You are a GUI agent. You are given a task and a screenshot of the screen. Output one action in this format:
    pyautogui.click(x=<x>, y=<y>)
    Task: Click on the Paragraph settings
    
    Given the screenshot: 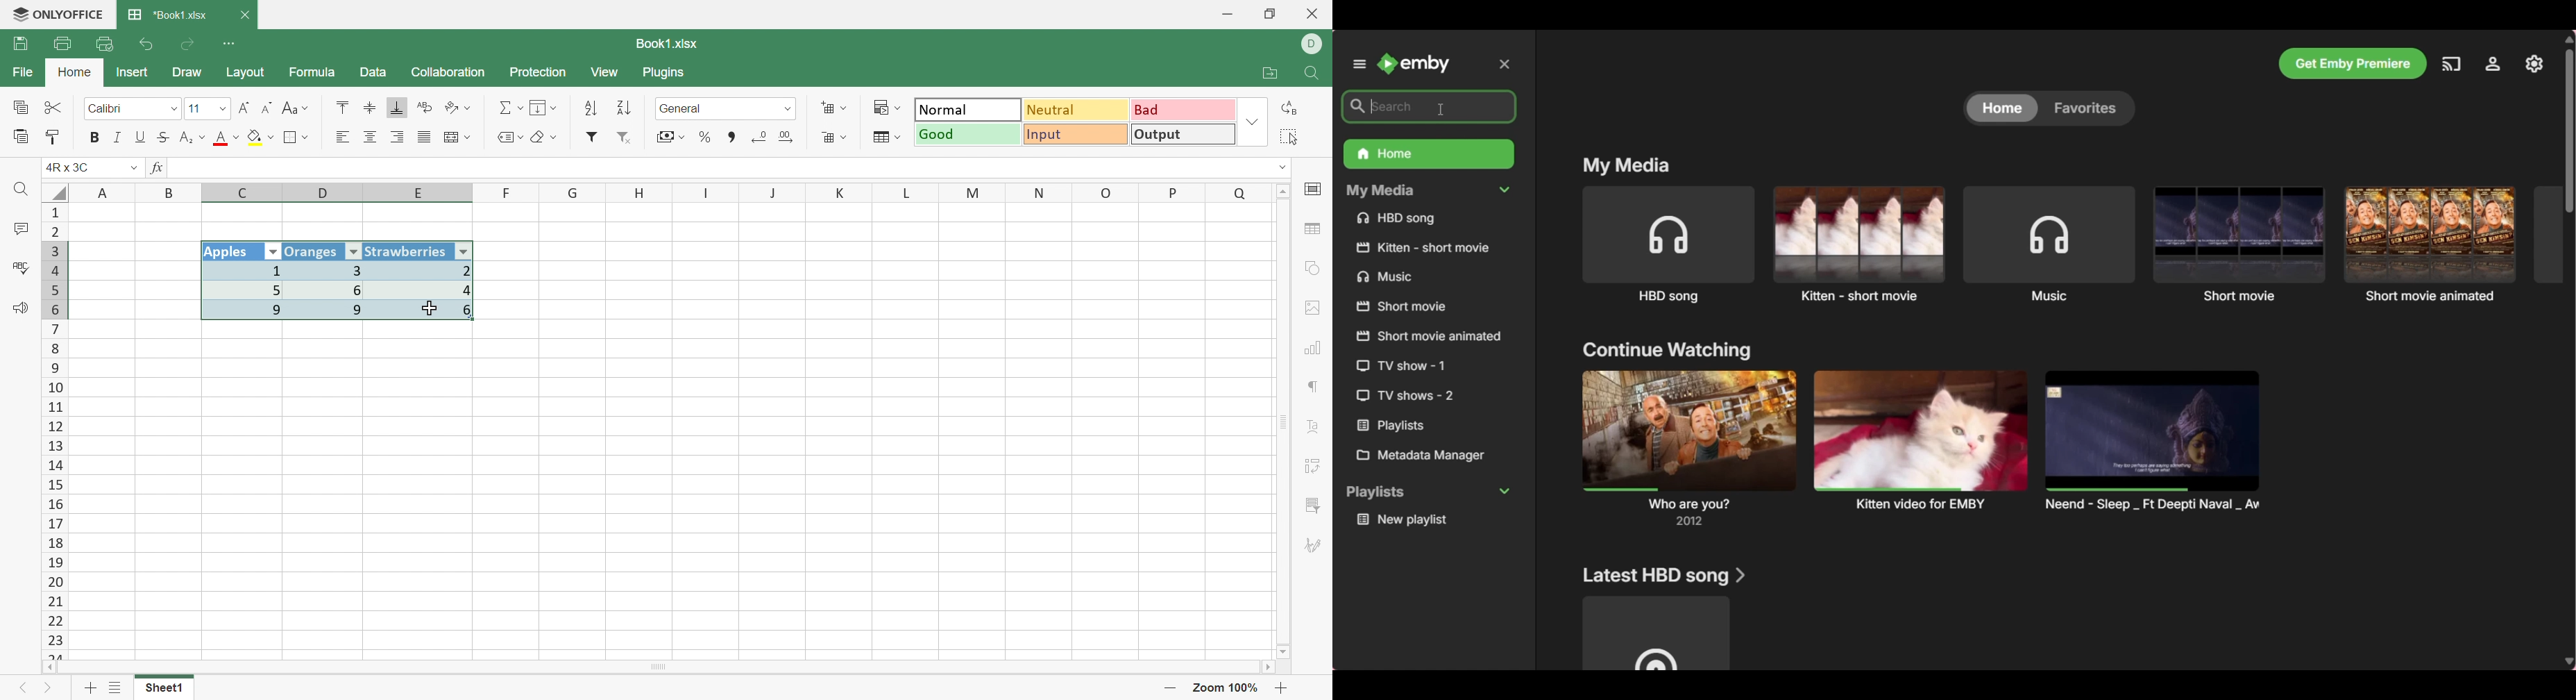 What is the action you would take?
    pyautogui.click(x=1315, y=389)
    